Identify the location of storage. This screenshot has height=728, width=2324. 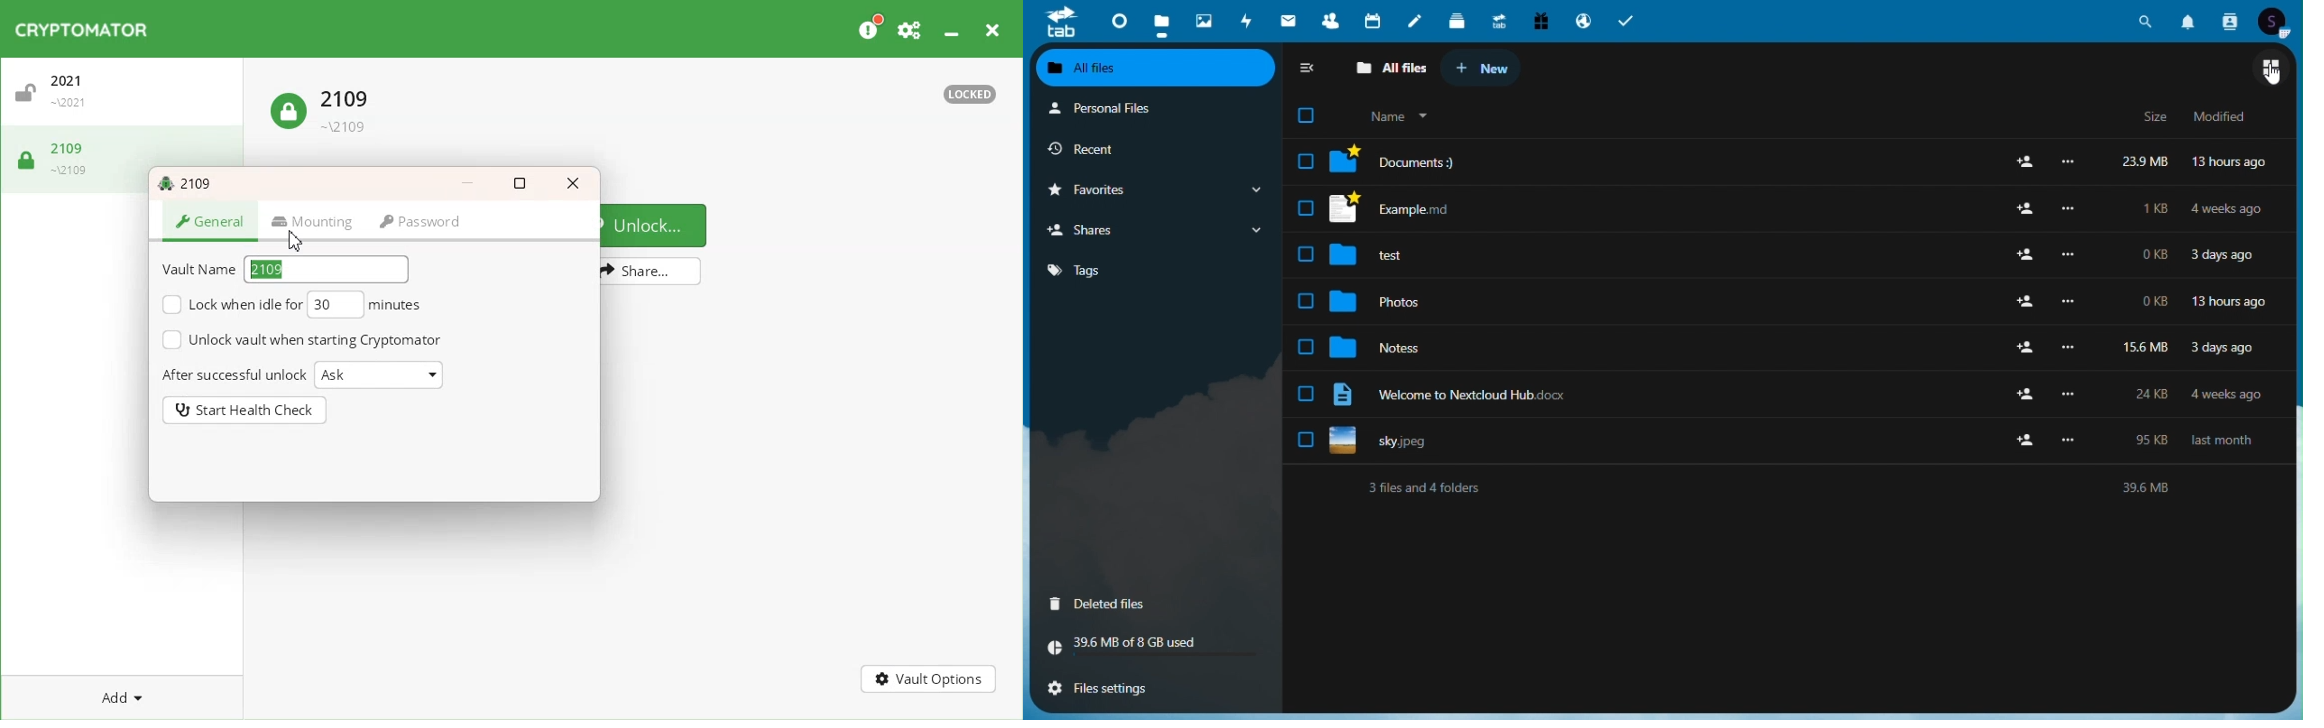
(1150, 645).